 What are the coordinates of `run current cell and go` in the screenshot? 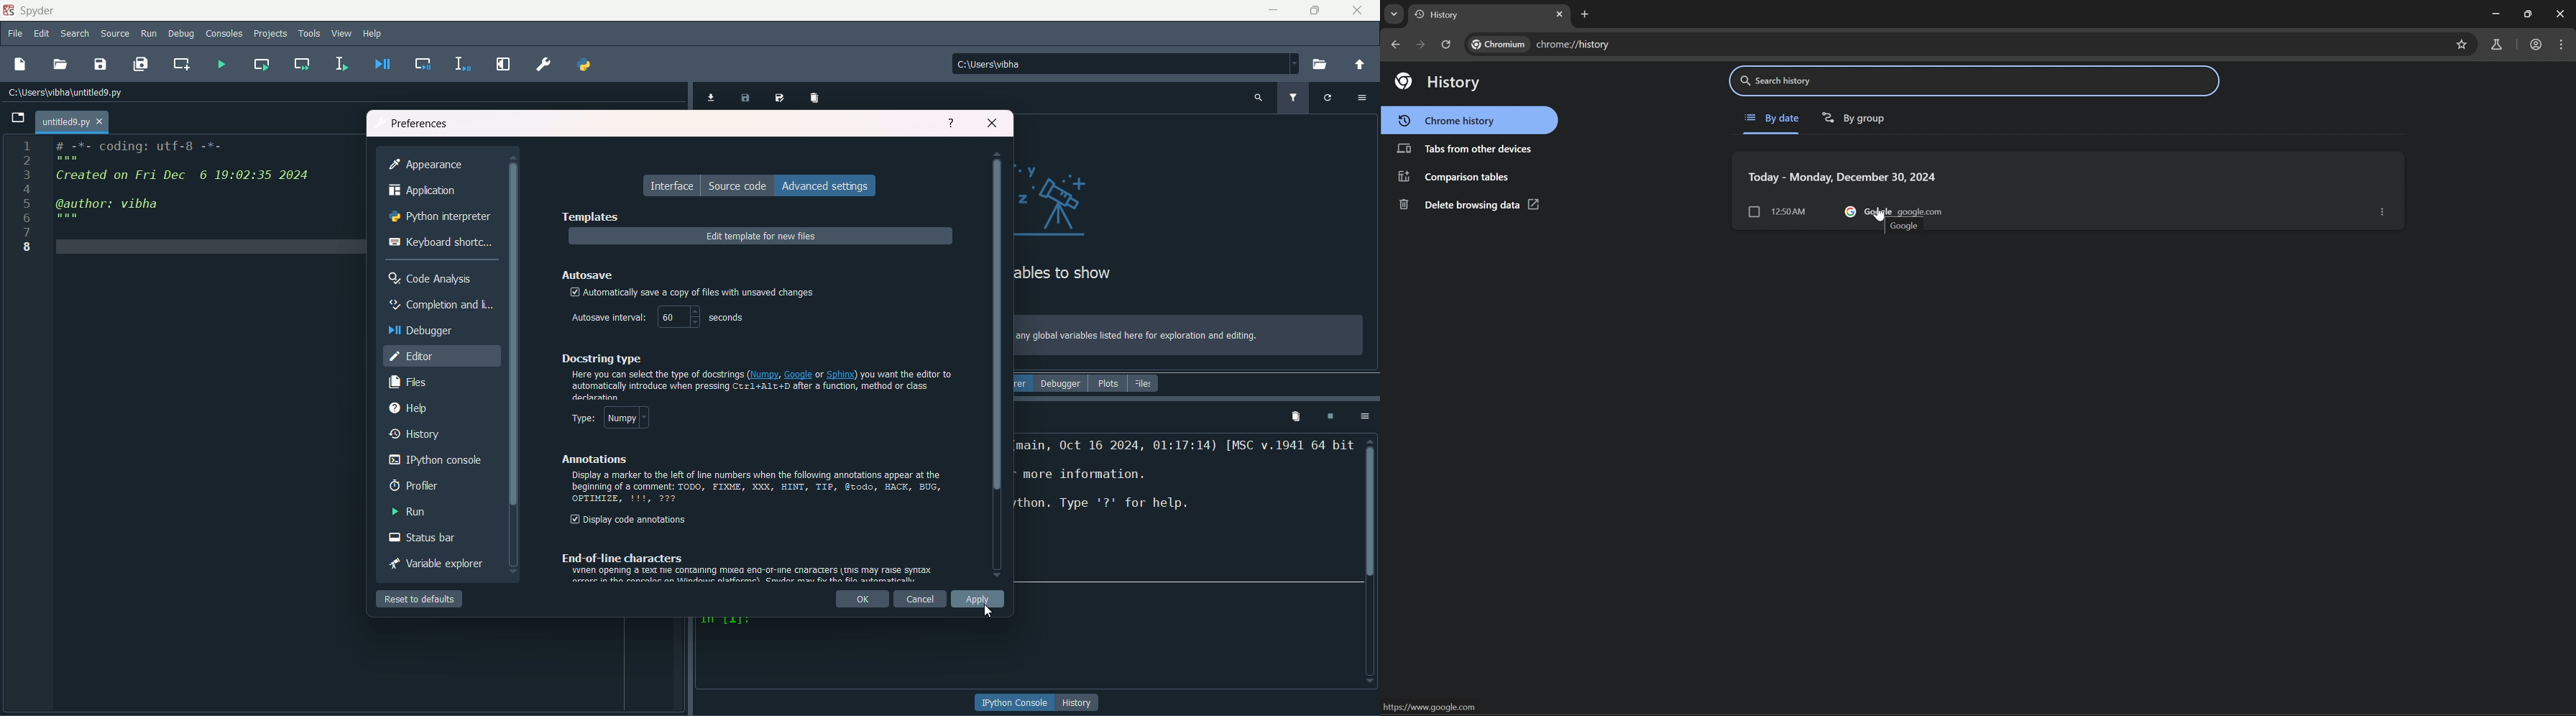 It's located at (301, 63).